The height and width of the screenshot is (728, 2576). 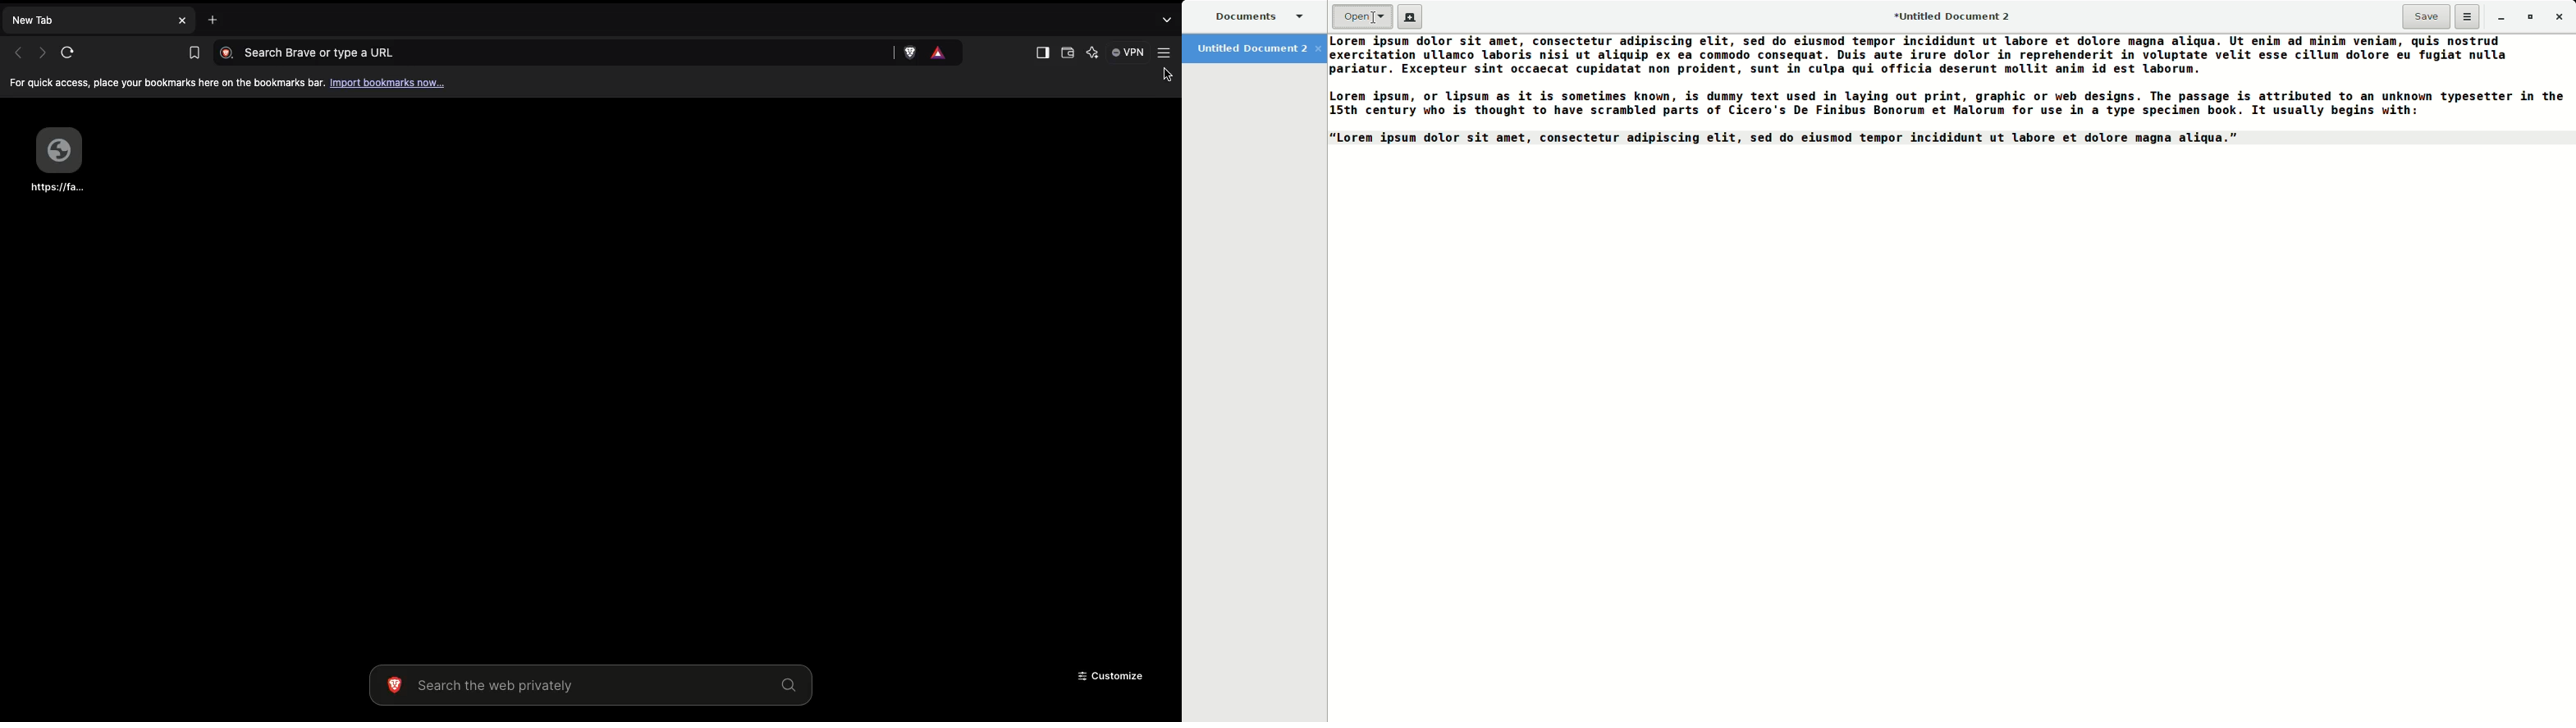 I want to click on Text, so click(x=1950, y=95).